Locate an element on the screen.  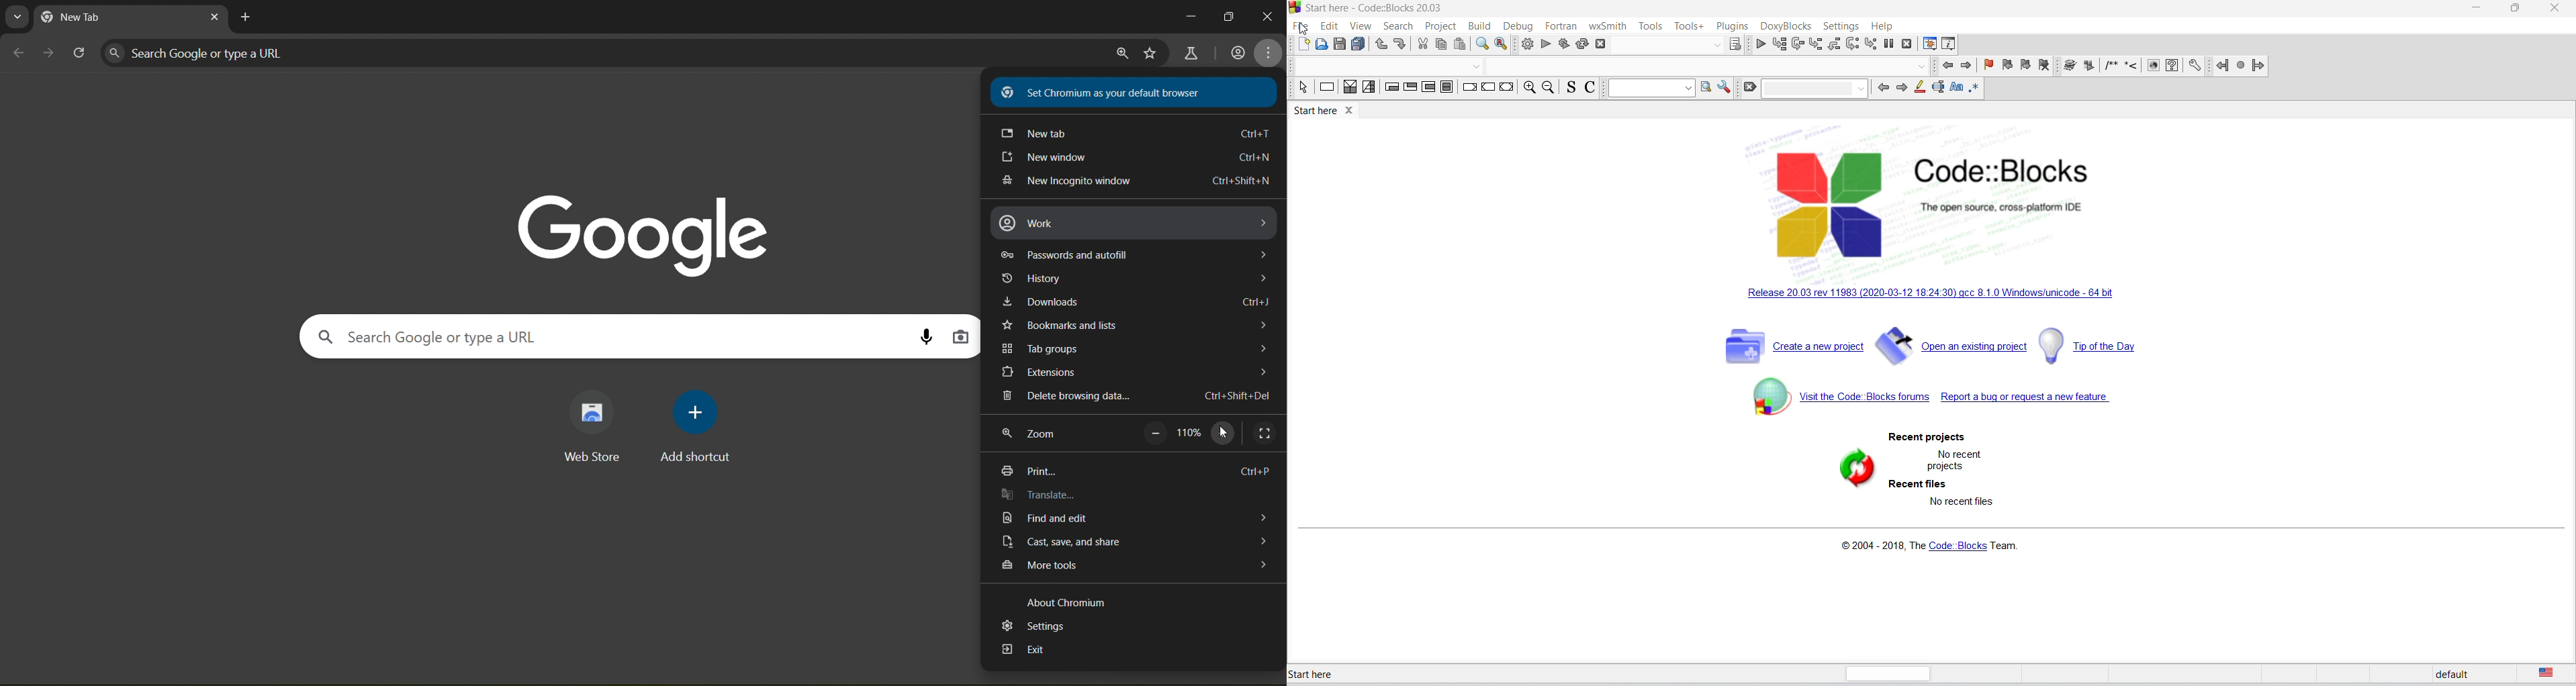
break instruction is located at coordinates (1467, 89).